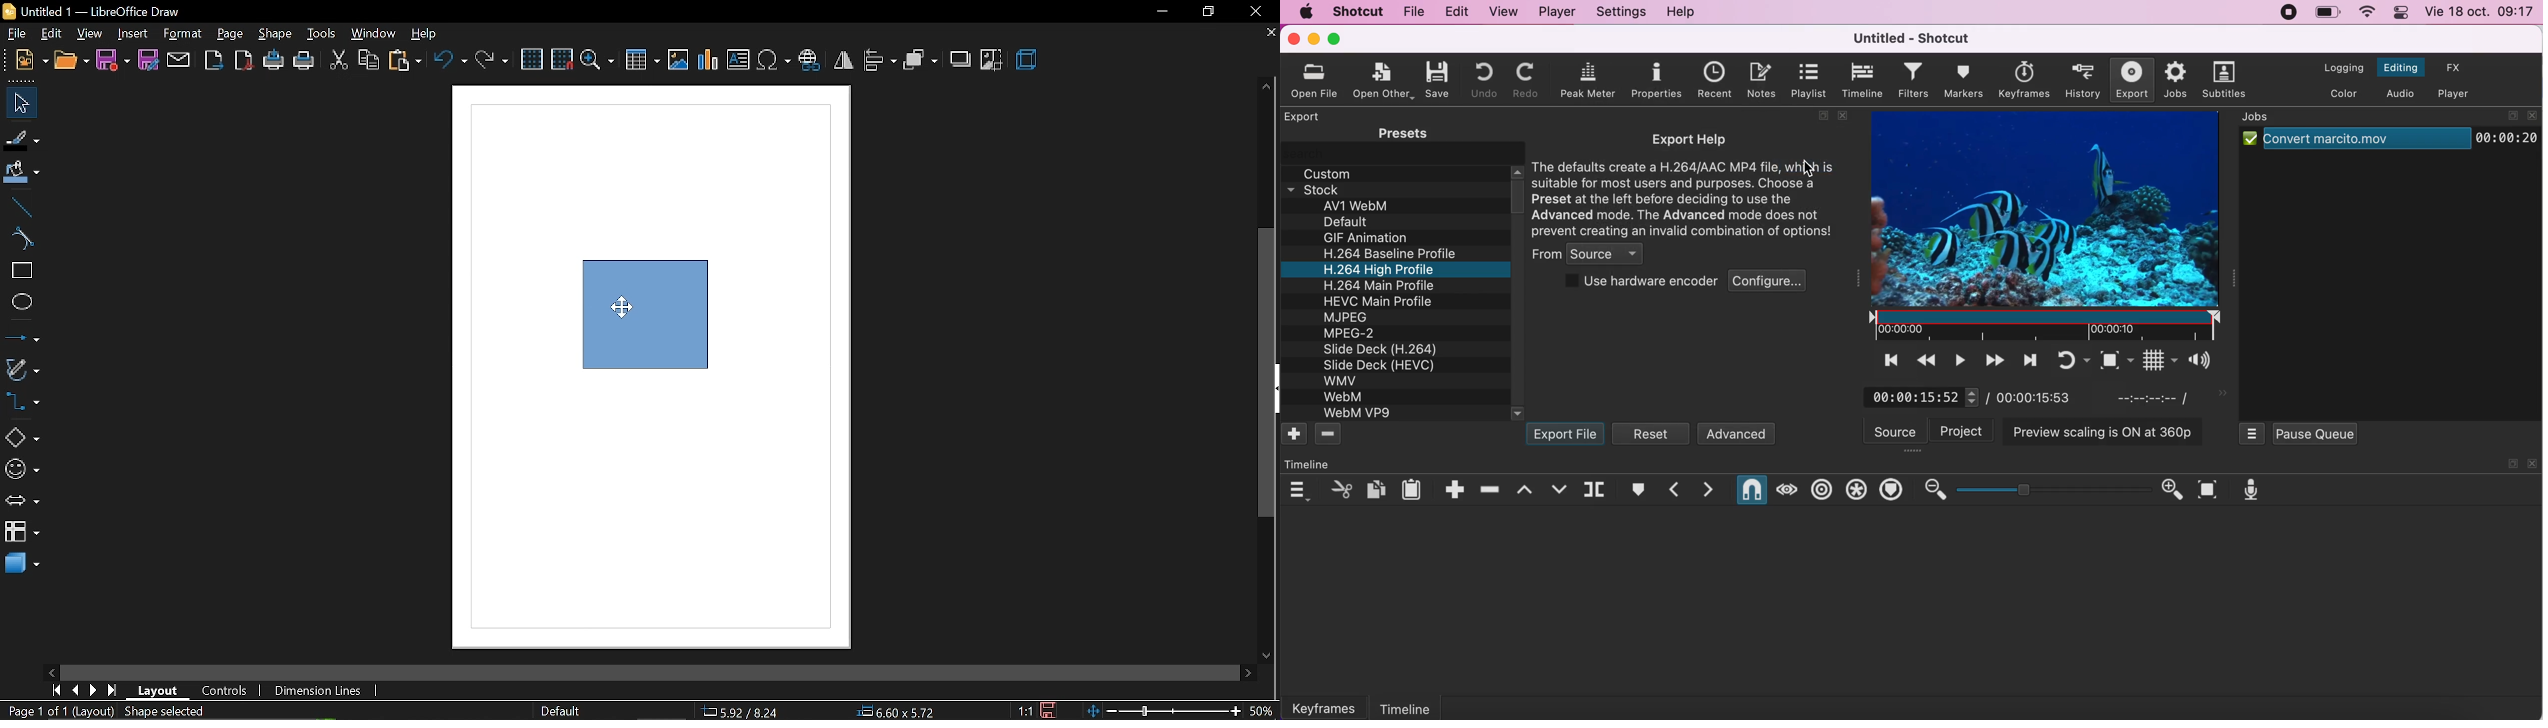  Describe the element at coordinates (2400, 69) in the screenshot. I see `switch to the editing layout` at that location.